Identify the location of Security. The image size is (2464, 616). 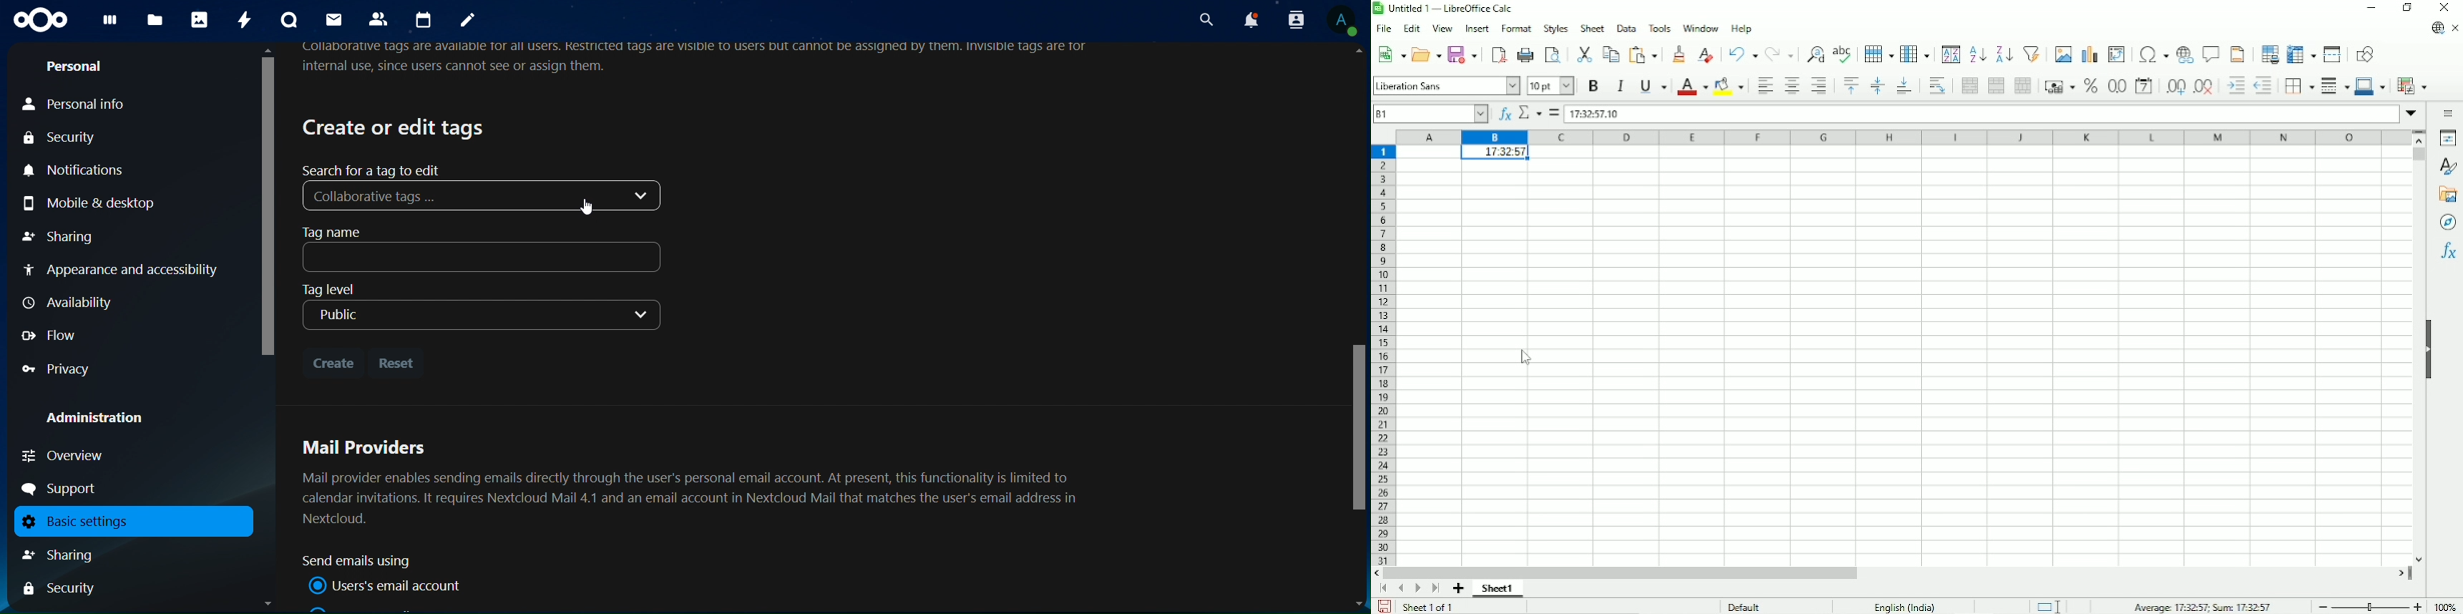
(60, 590).